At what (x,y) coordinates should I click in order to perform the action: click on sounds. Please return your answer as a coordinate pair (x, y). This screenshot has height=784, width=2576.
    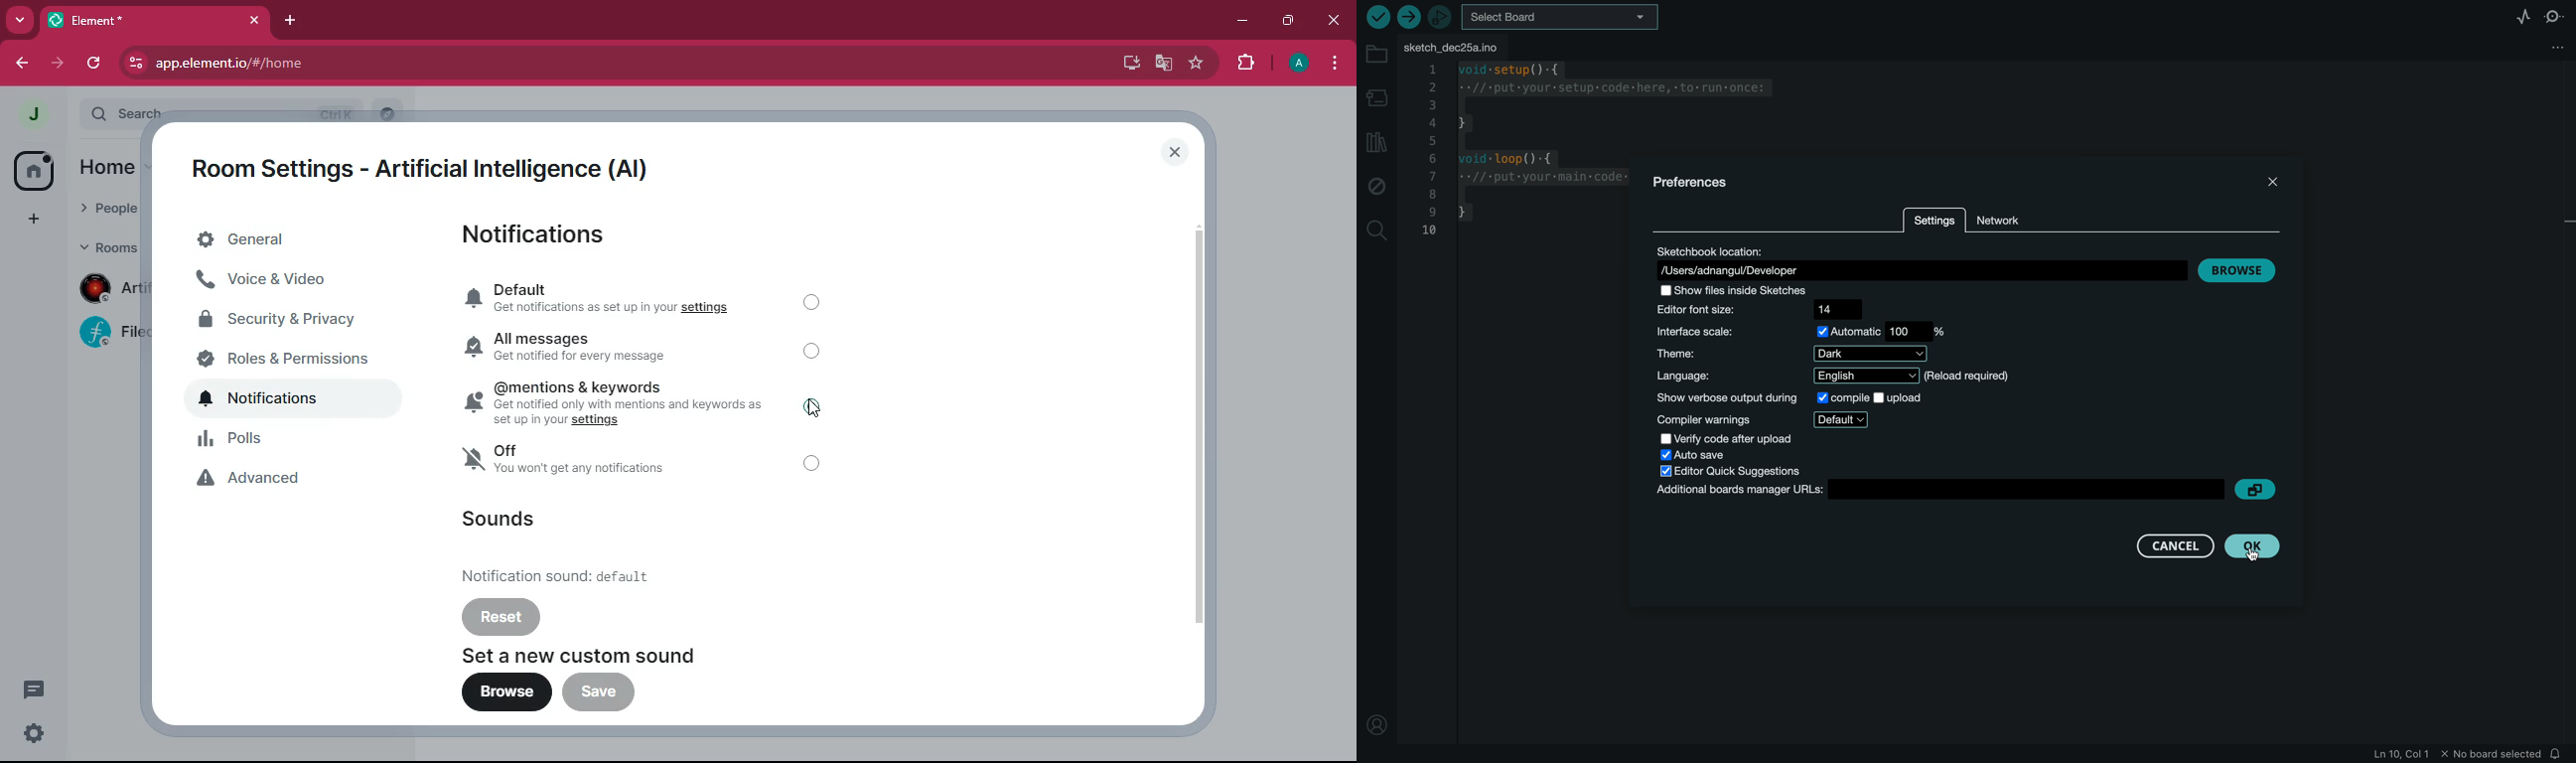
    Looking at the image, I should click on (502, 519).